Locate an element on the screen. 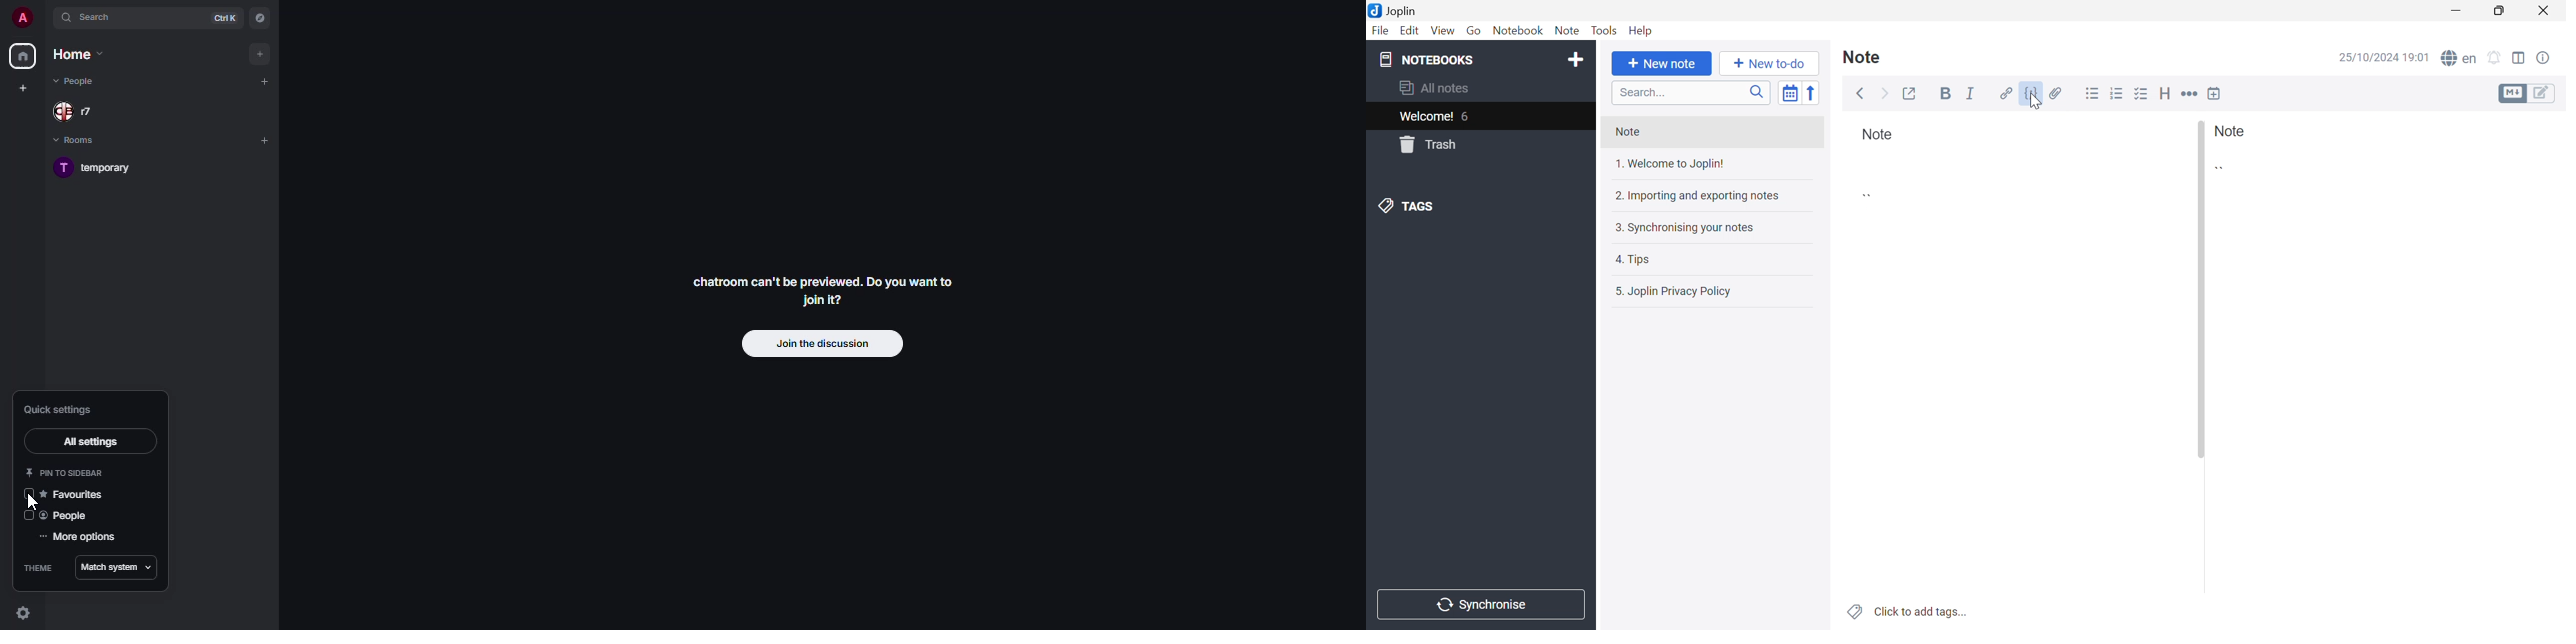 The image size is (2576, 644). Add notebook is located at coordinates (1577, 61).